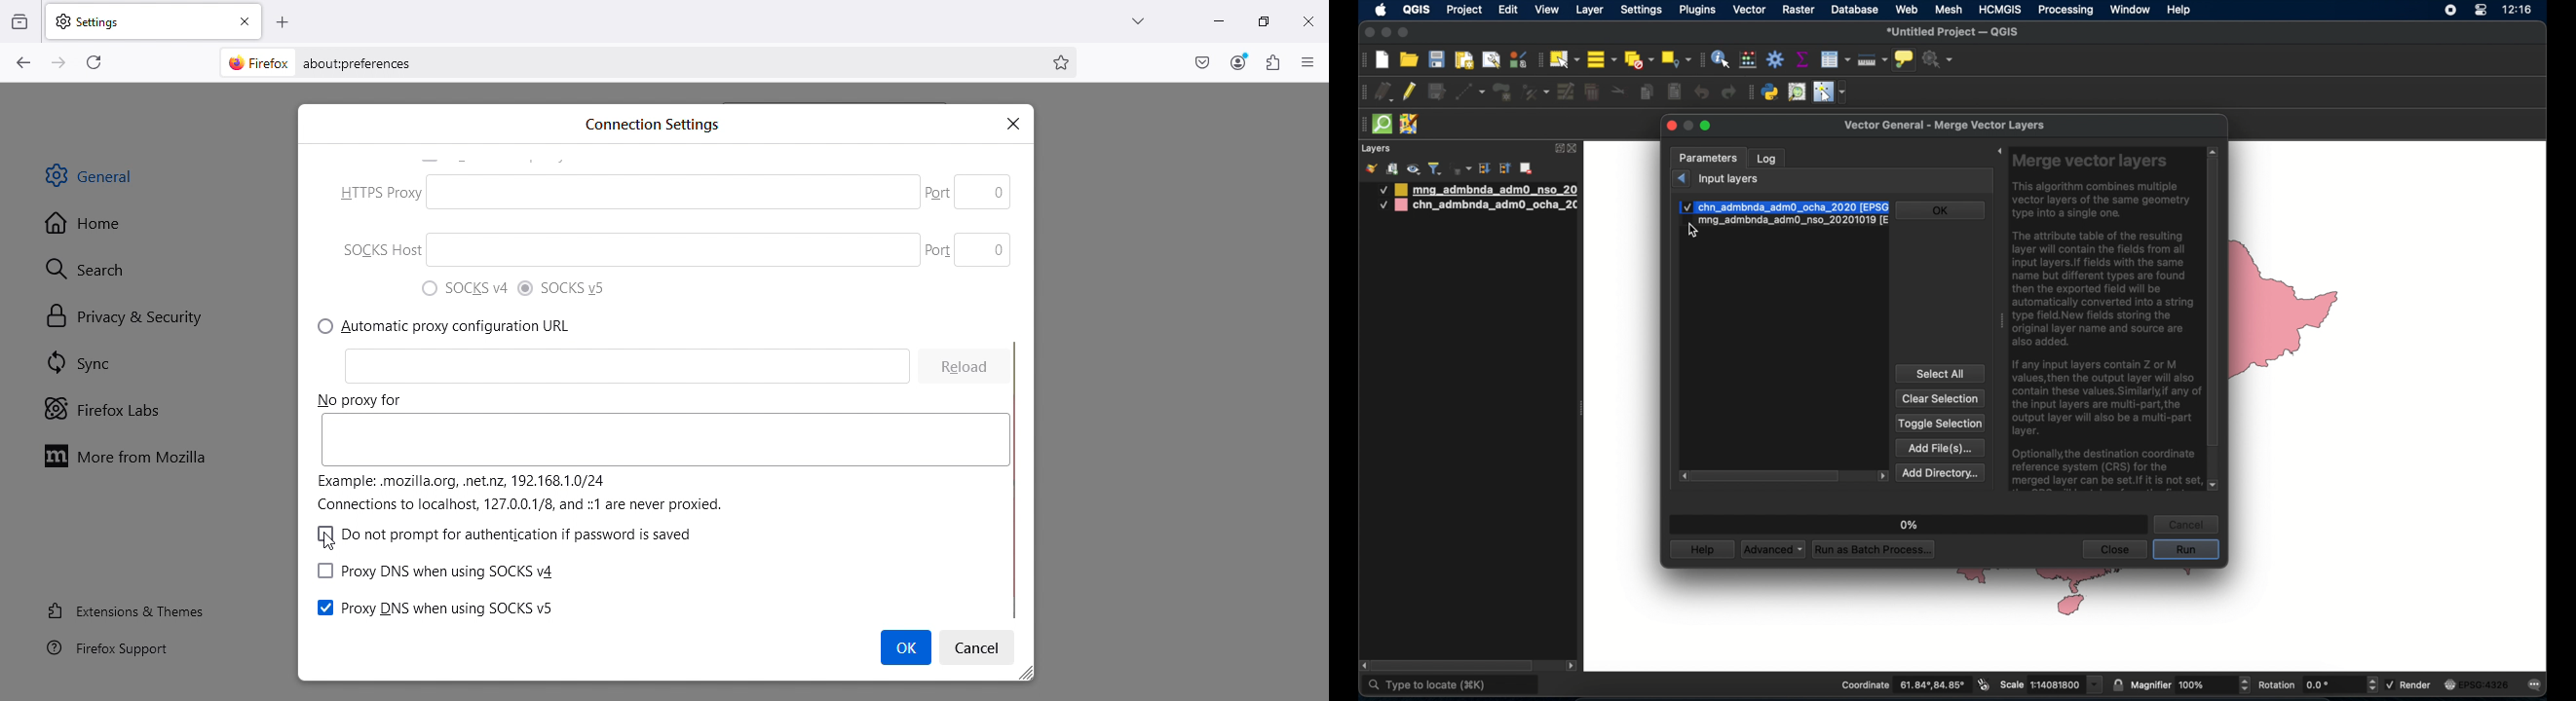  Describe the element at coordinates (1748, 59) in the screenshot. I see `open field calculator` at that location.